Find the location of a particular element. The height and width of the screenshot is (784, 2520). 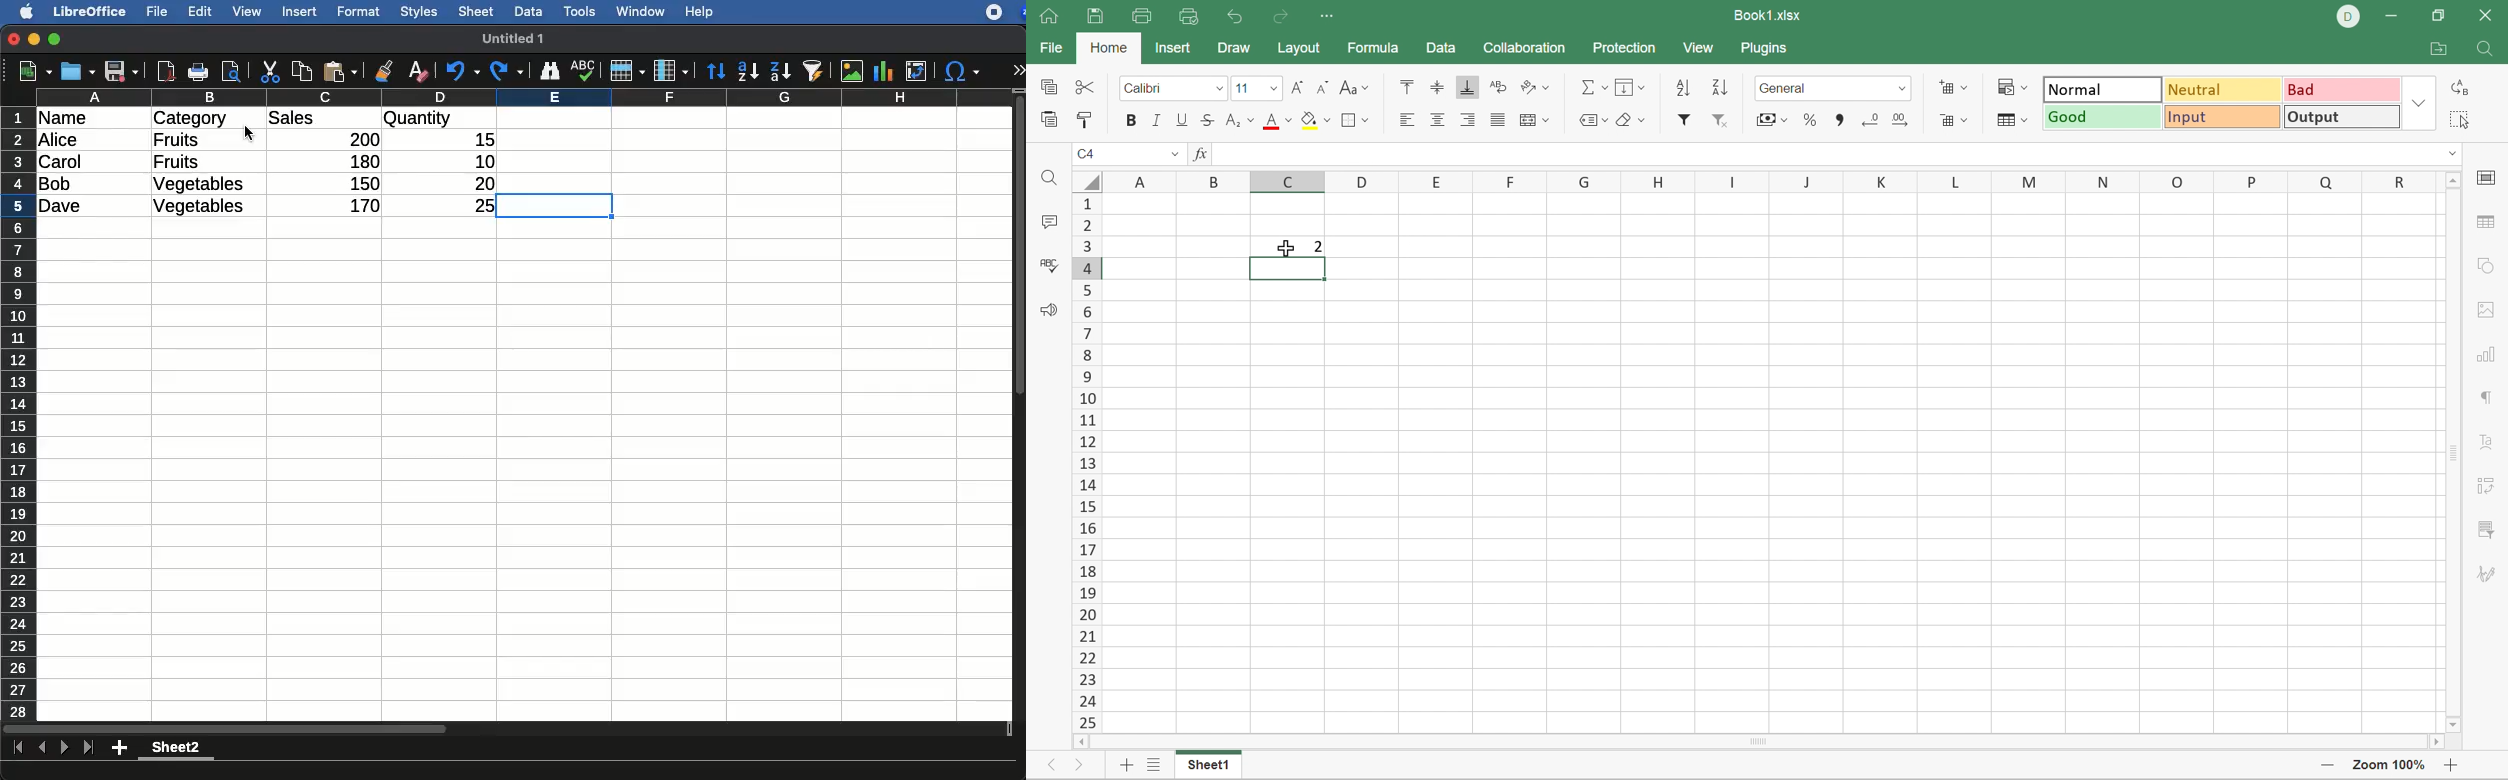

Copy is located at coordinates (1047, 85).